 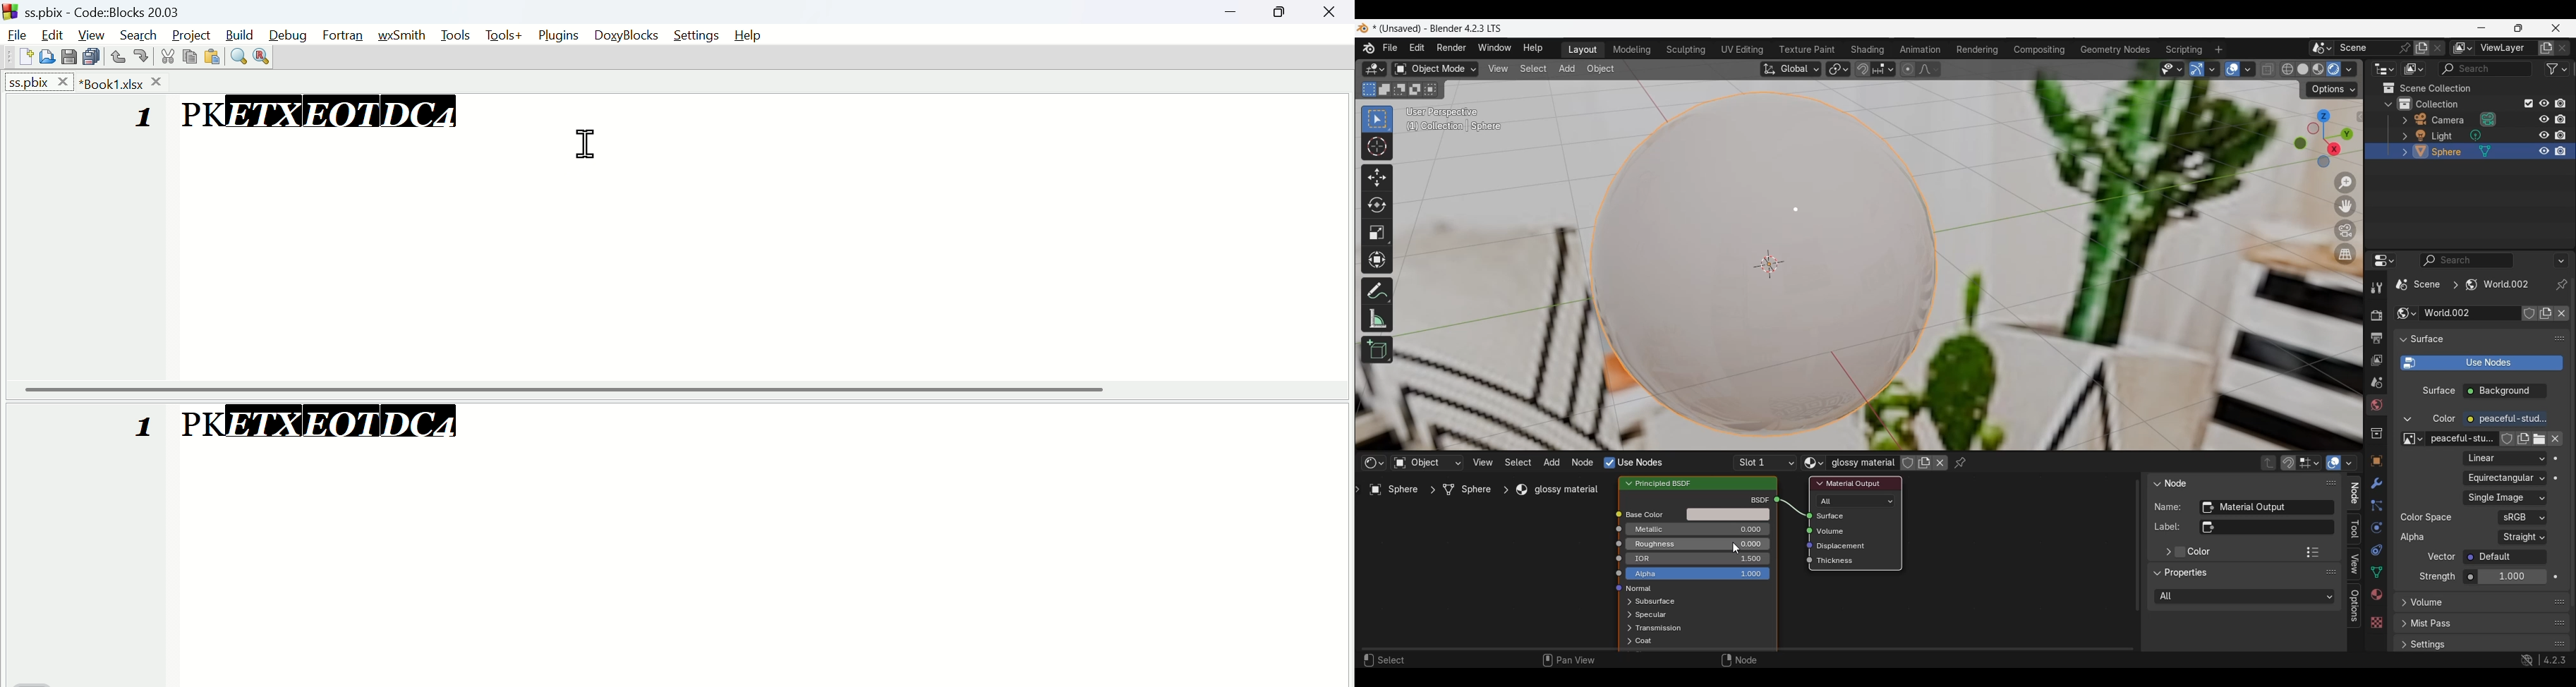 I want to click on WX Smith, so click(x=407, y=33).